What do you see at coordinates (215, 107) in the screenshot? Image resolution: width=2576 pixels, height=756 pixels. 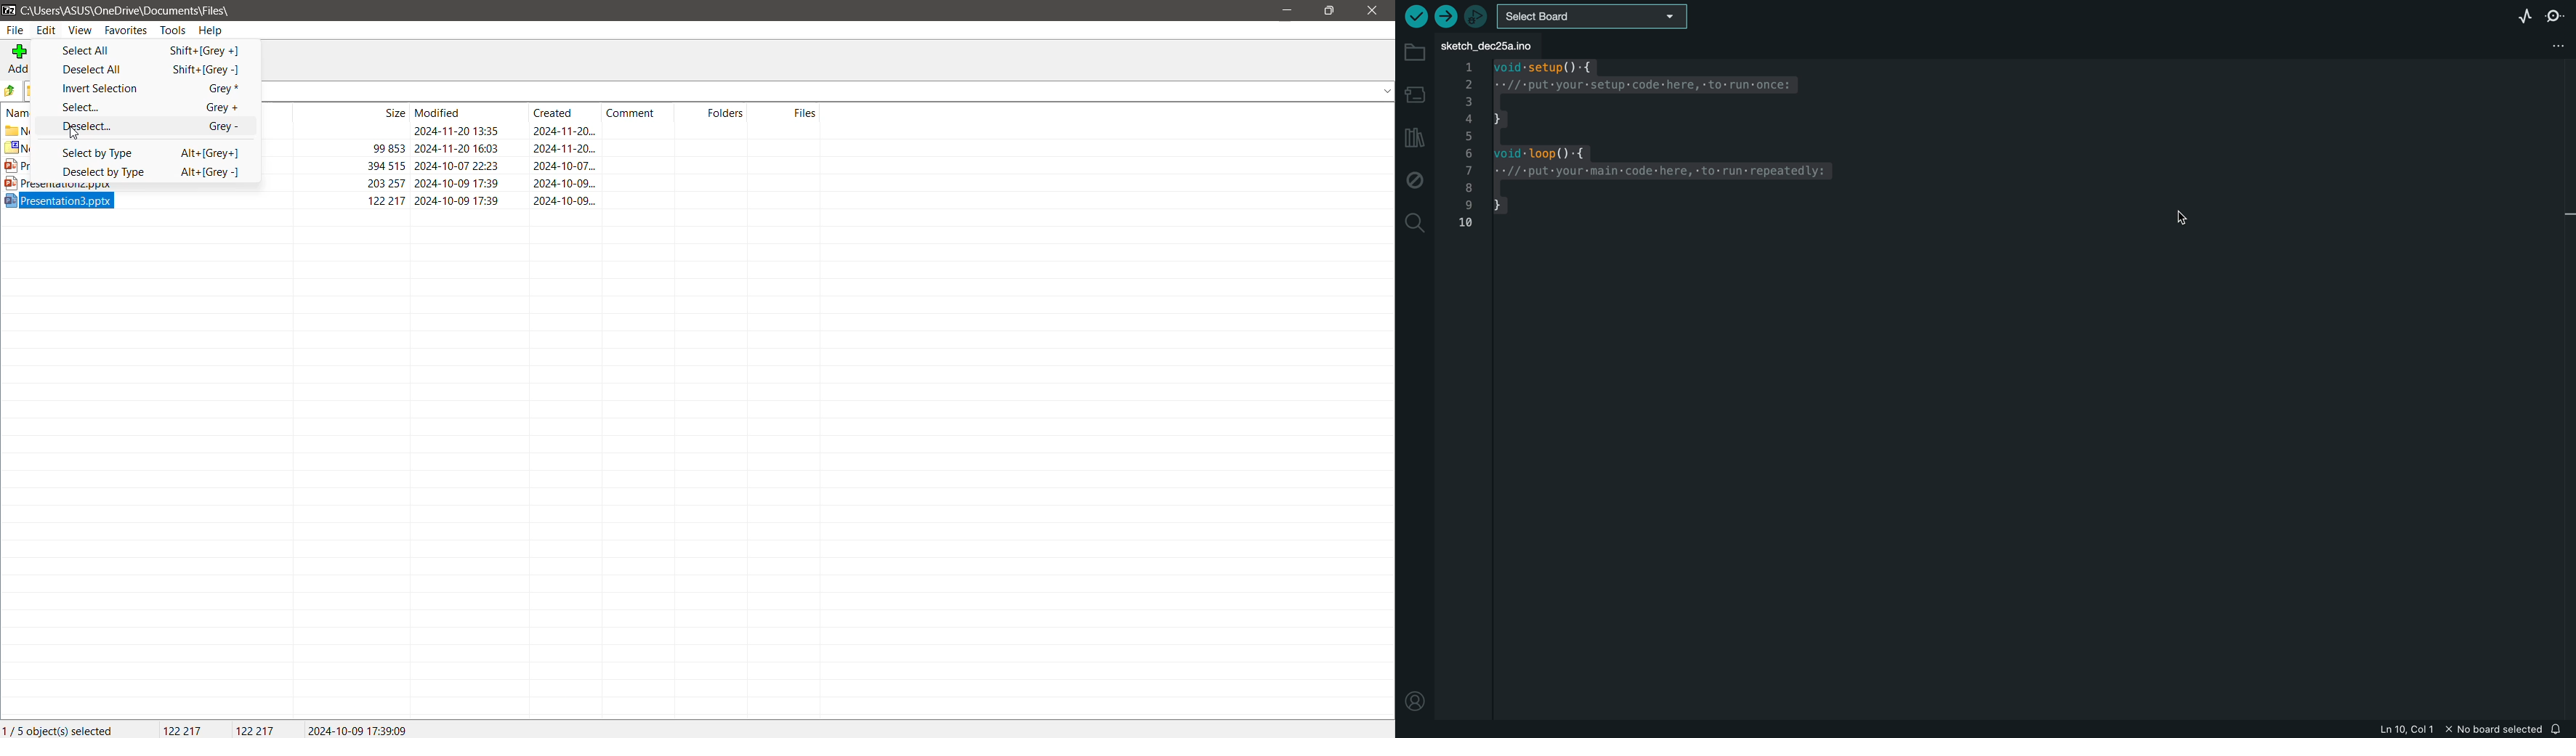 I see `Grey +` at bounding box center [215, 107].